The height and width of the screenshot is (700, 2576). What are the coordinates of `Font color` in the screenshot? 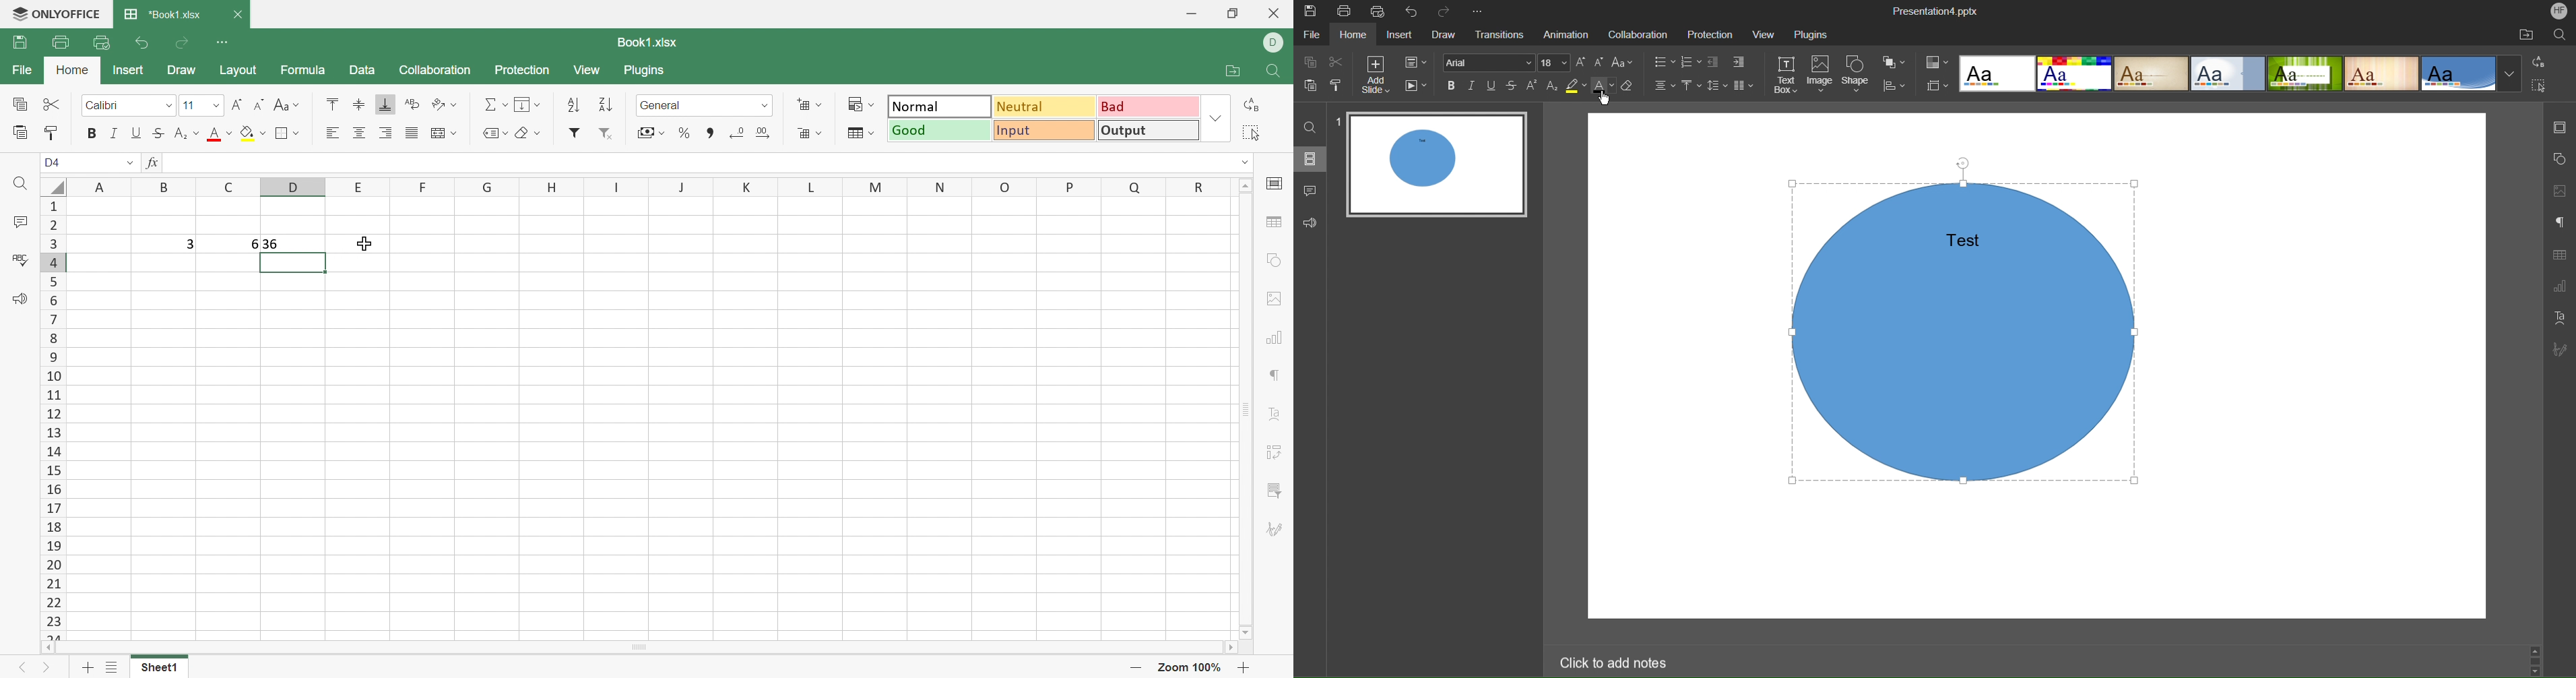 It's located at (219, 133).